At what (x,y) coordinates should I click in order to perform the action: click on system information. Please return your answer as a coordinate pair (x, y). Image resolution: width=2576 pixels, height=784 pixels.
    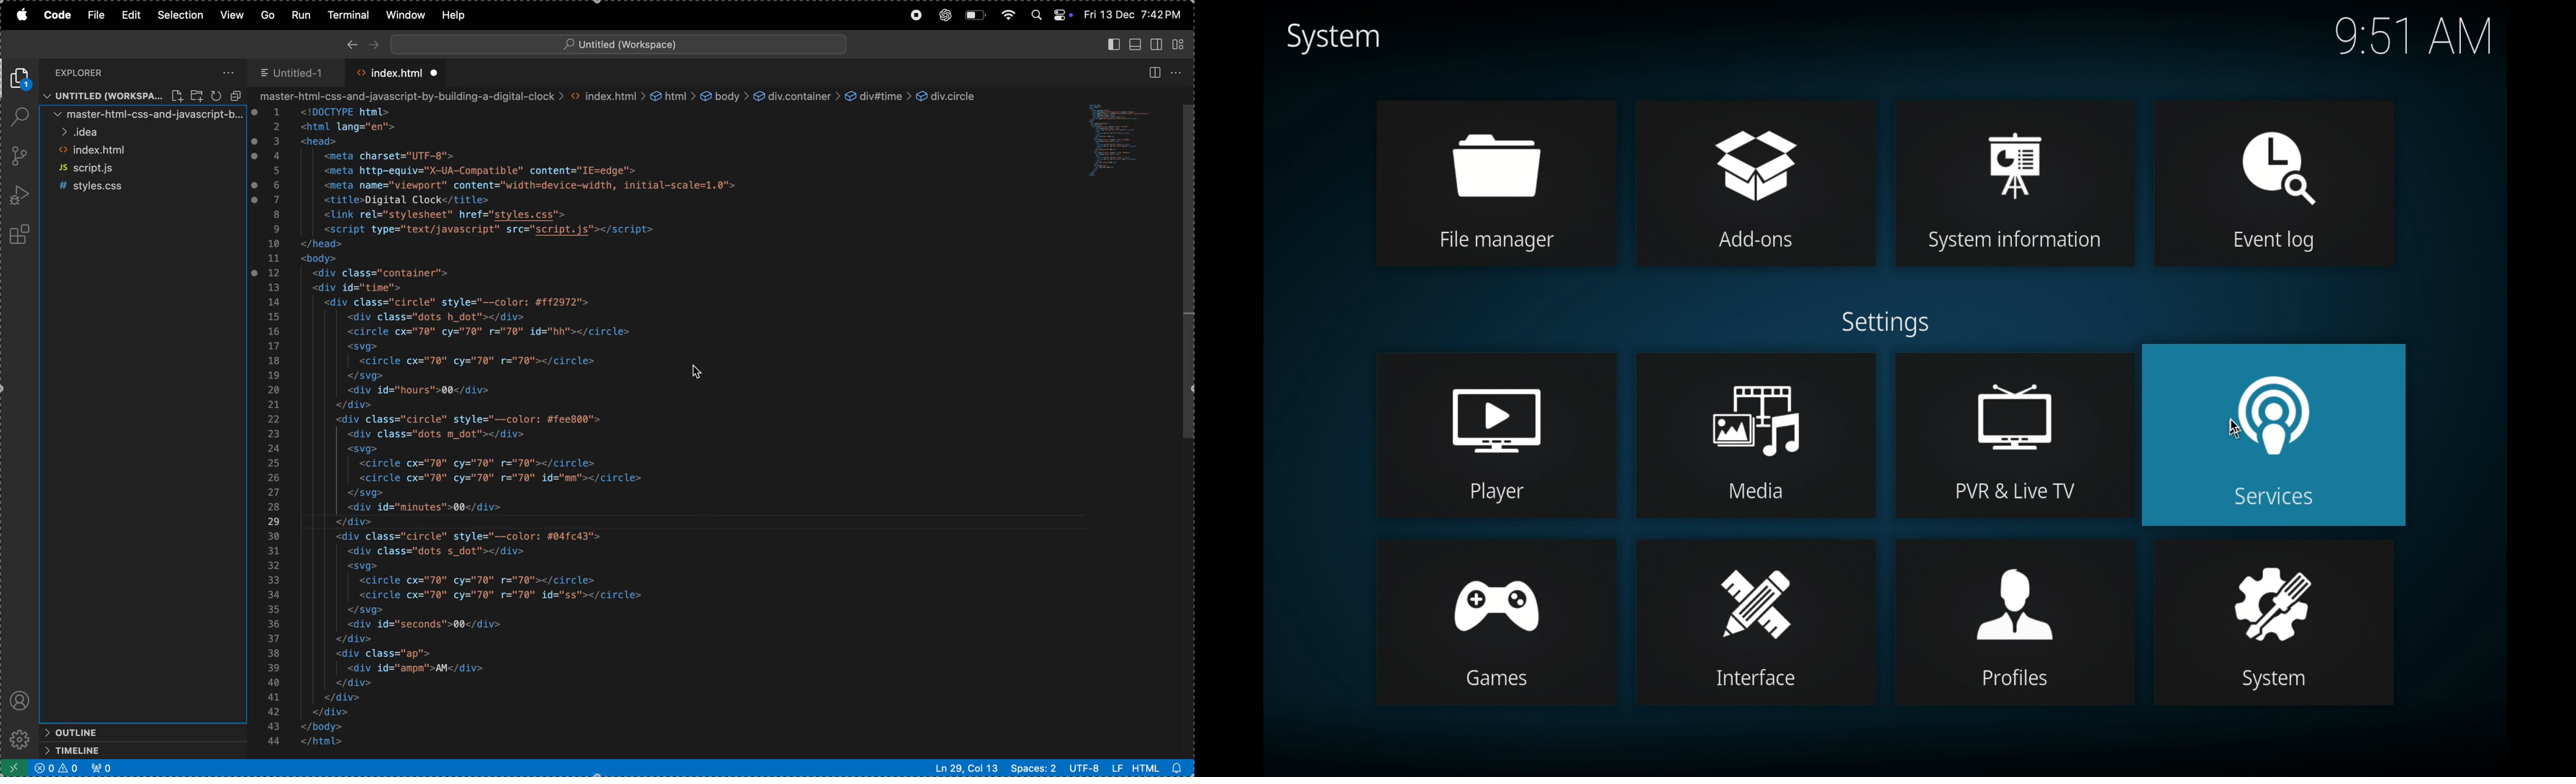
    Looking at the image, I should click on (2014, 183).